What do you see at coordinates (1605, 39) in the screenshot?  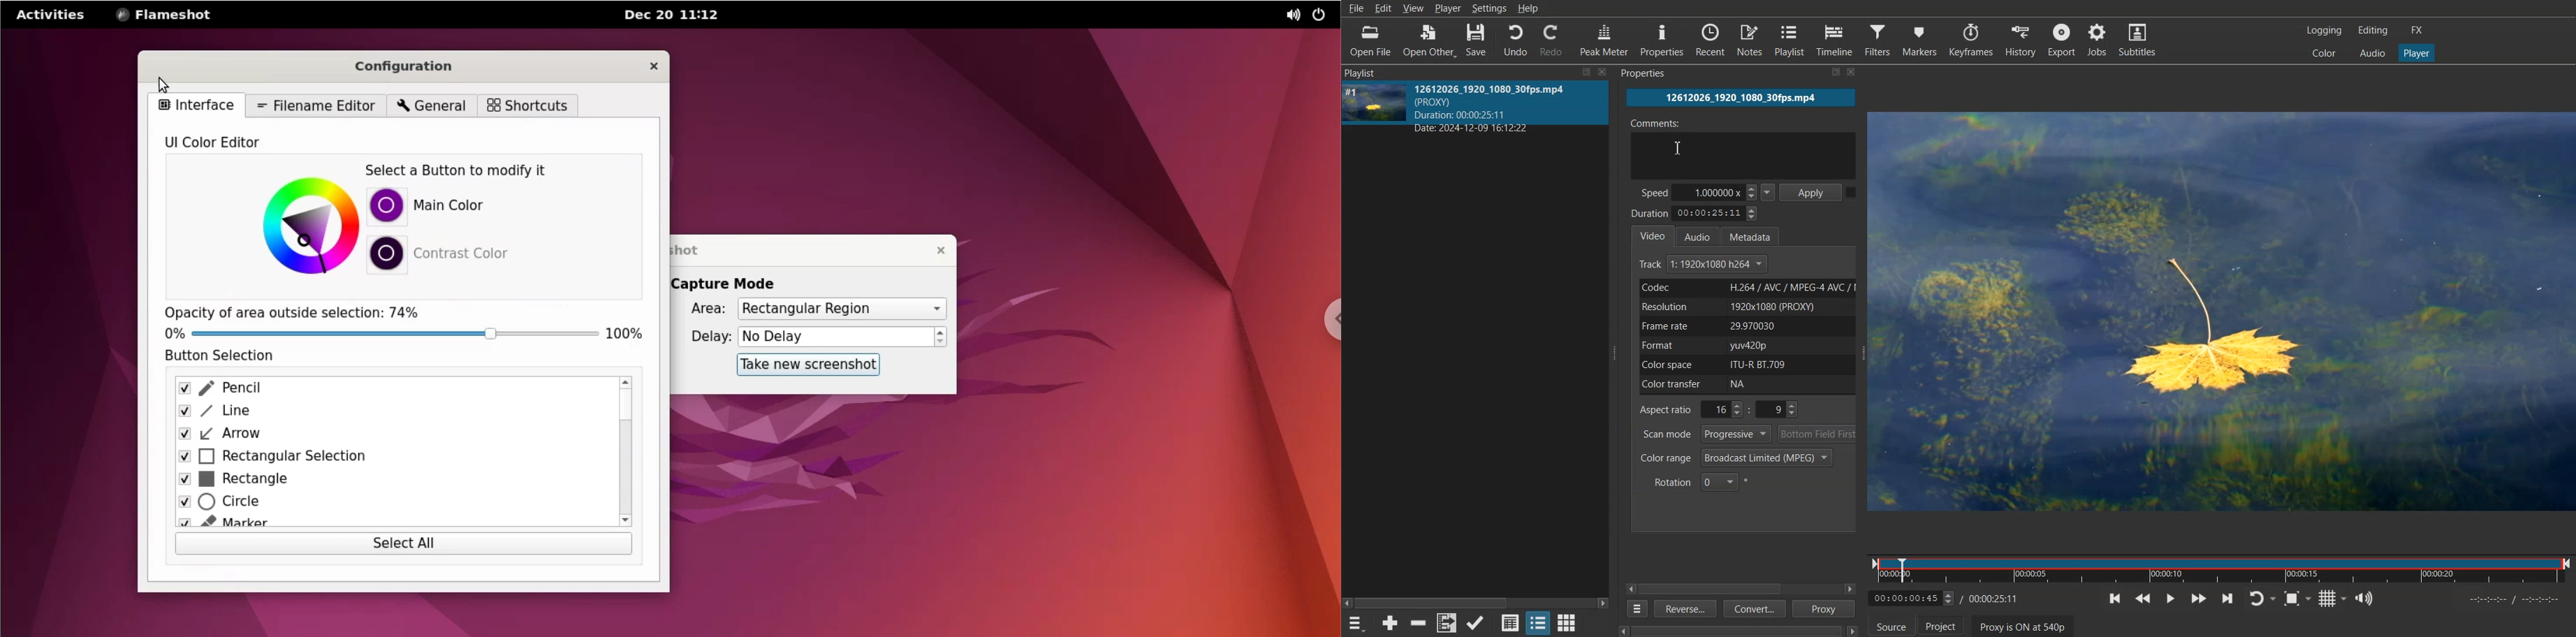 I see `Peak Meter` at bounding box center [1605, 39].